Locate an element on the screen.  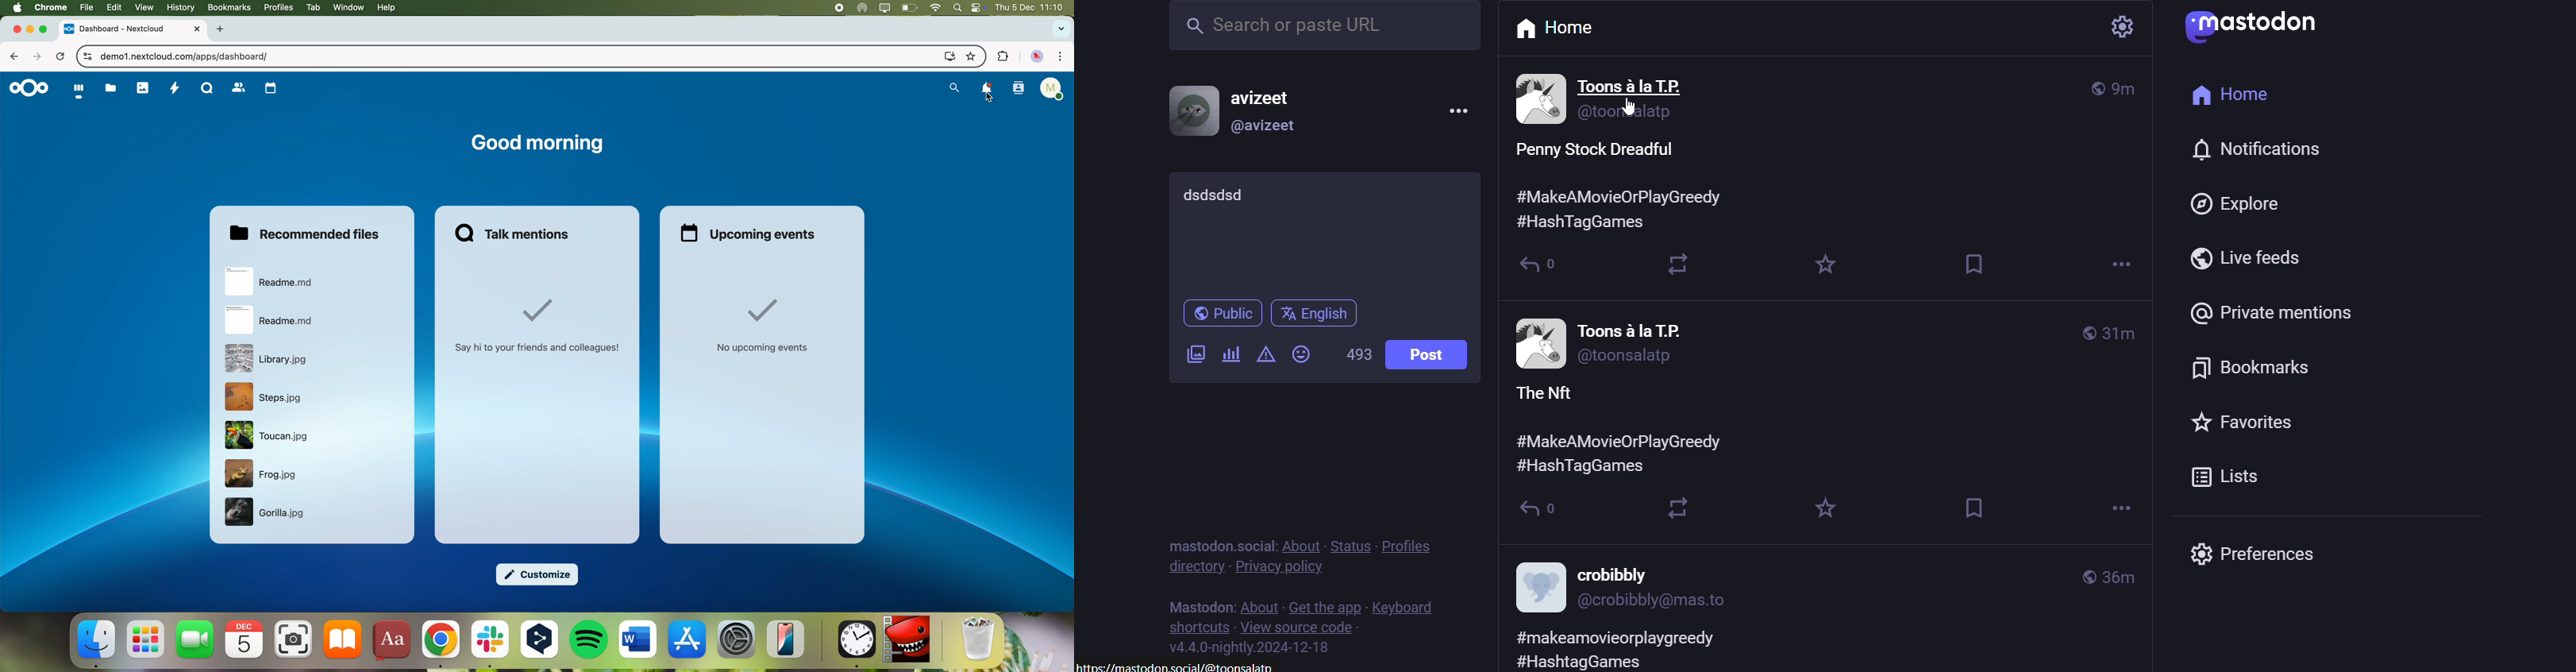
explore  is located at coordinates (2240, 208).